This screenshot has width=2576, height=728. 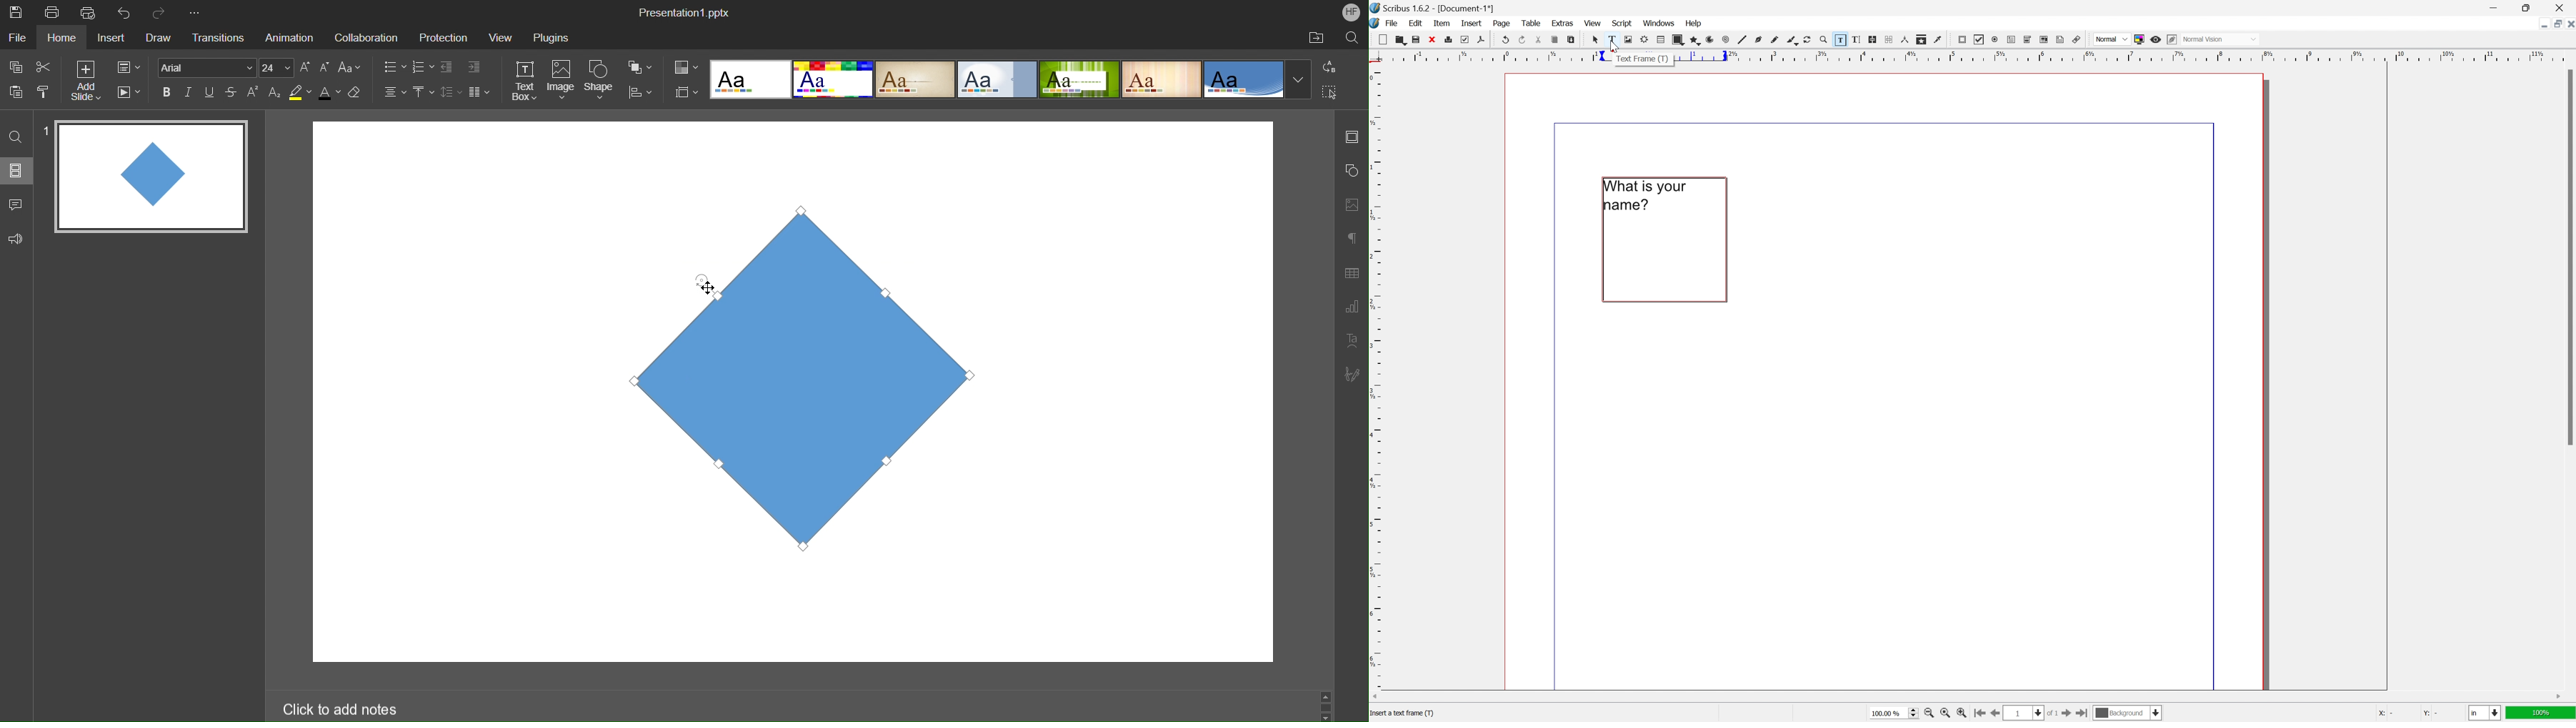 What do you see at coordinates (2077, 40) in the screenshot?
I see `link annotation` at bounding box center [2077, 40].